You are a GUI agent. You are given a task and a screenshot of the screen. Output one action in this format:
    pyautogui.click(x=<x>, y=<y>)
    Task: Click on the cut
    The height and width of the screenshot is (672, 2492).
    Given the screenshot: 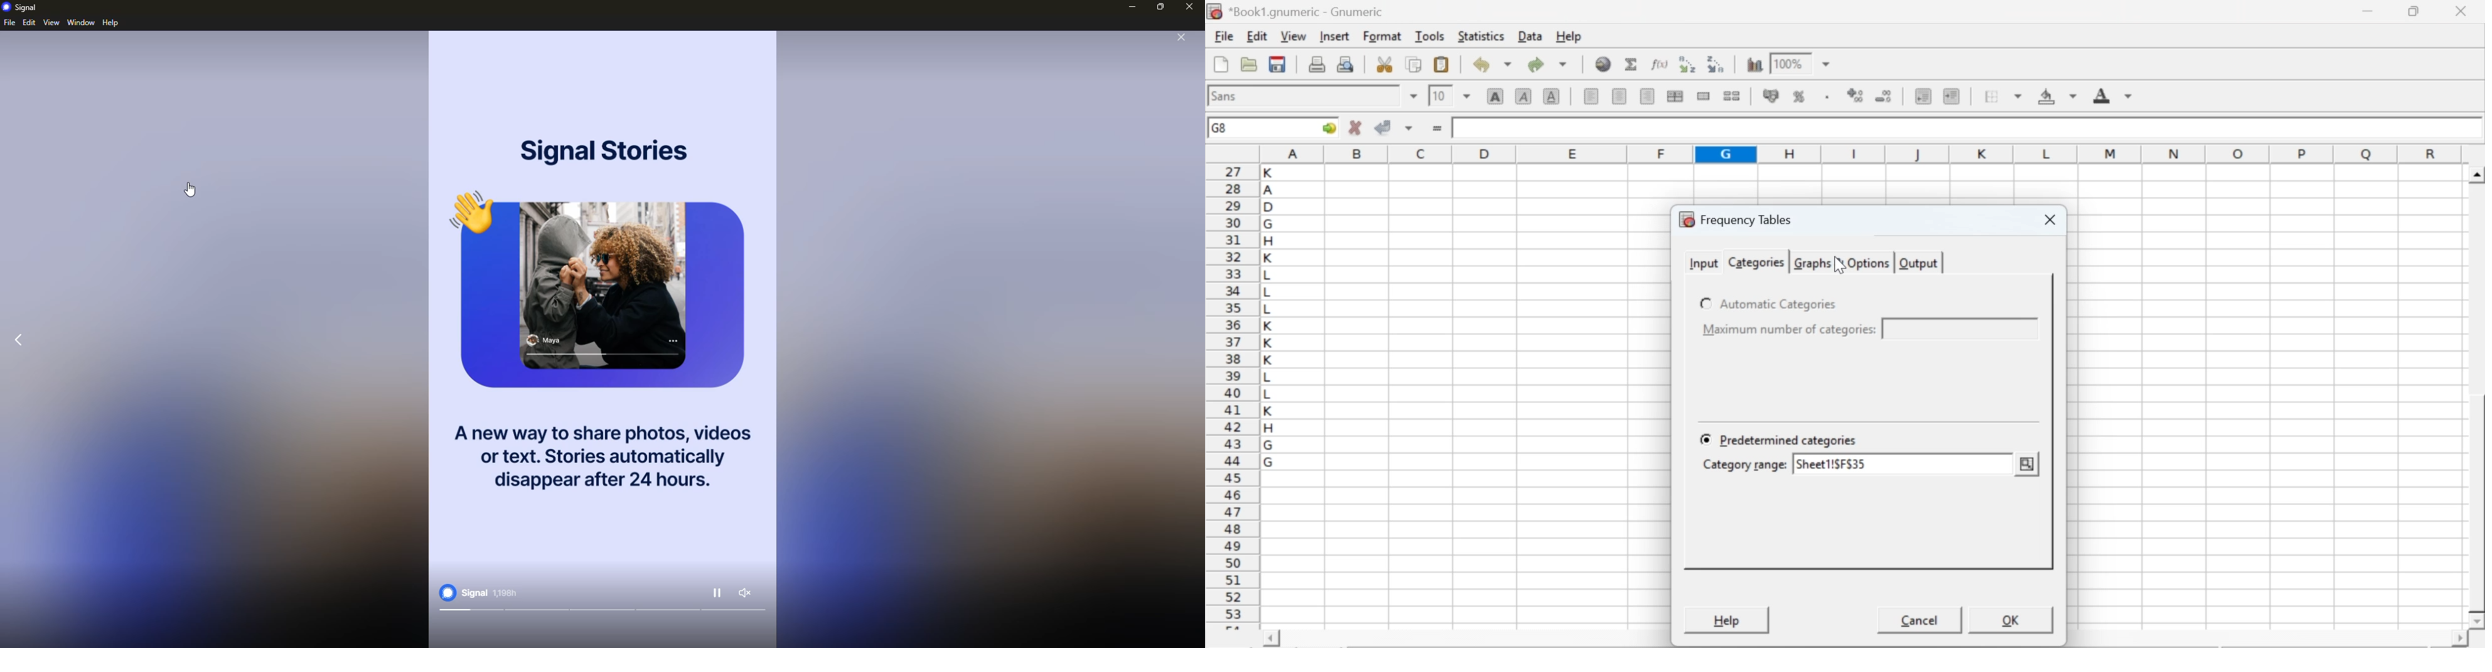 What is the action you would take?
    pyautogui.click(x=1384, y=64)
    